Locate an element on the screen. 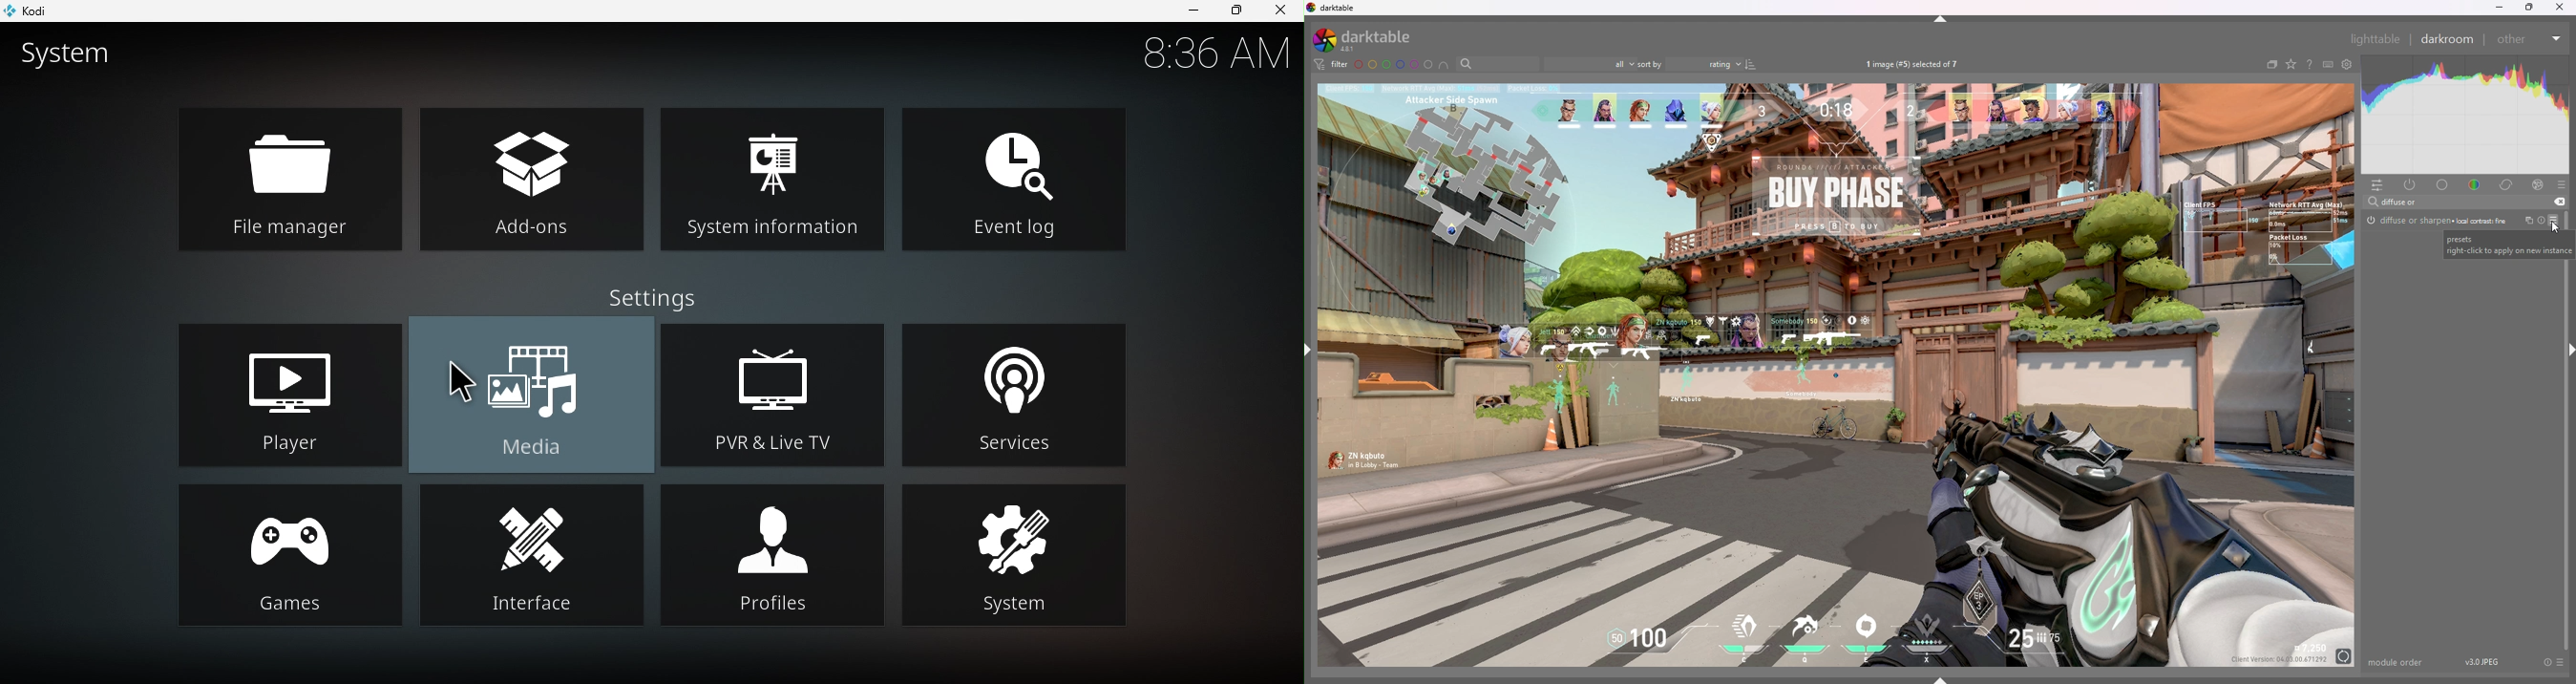 The image size is (2576, 700). Serivices is located at coordinates (1019, 390).